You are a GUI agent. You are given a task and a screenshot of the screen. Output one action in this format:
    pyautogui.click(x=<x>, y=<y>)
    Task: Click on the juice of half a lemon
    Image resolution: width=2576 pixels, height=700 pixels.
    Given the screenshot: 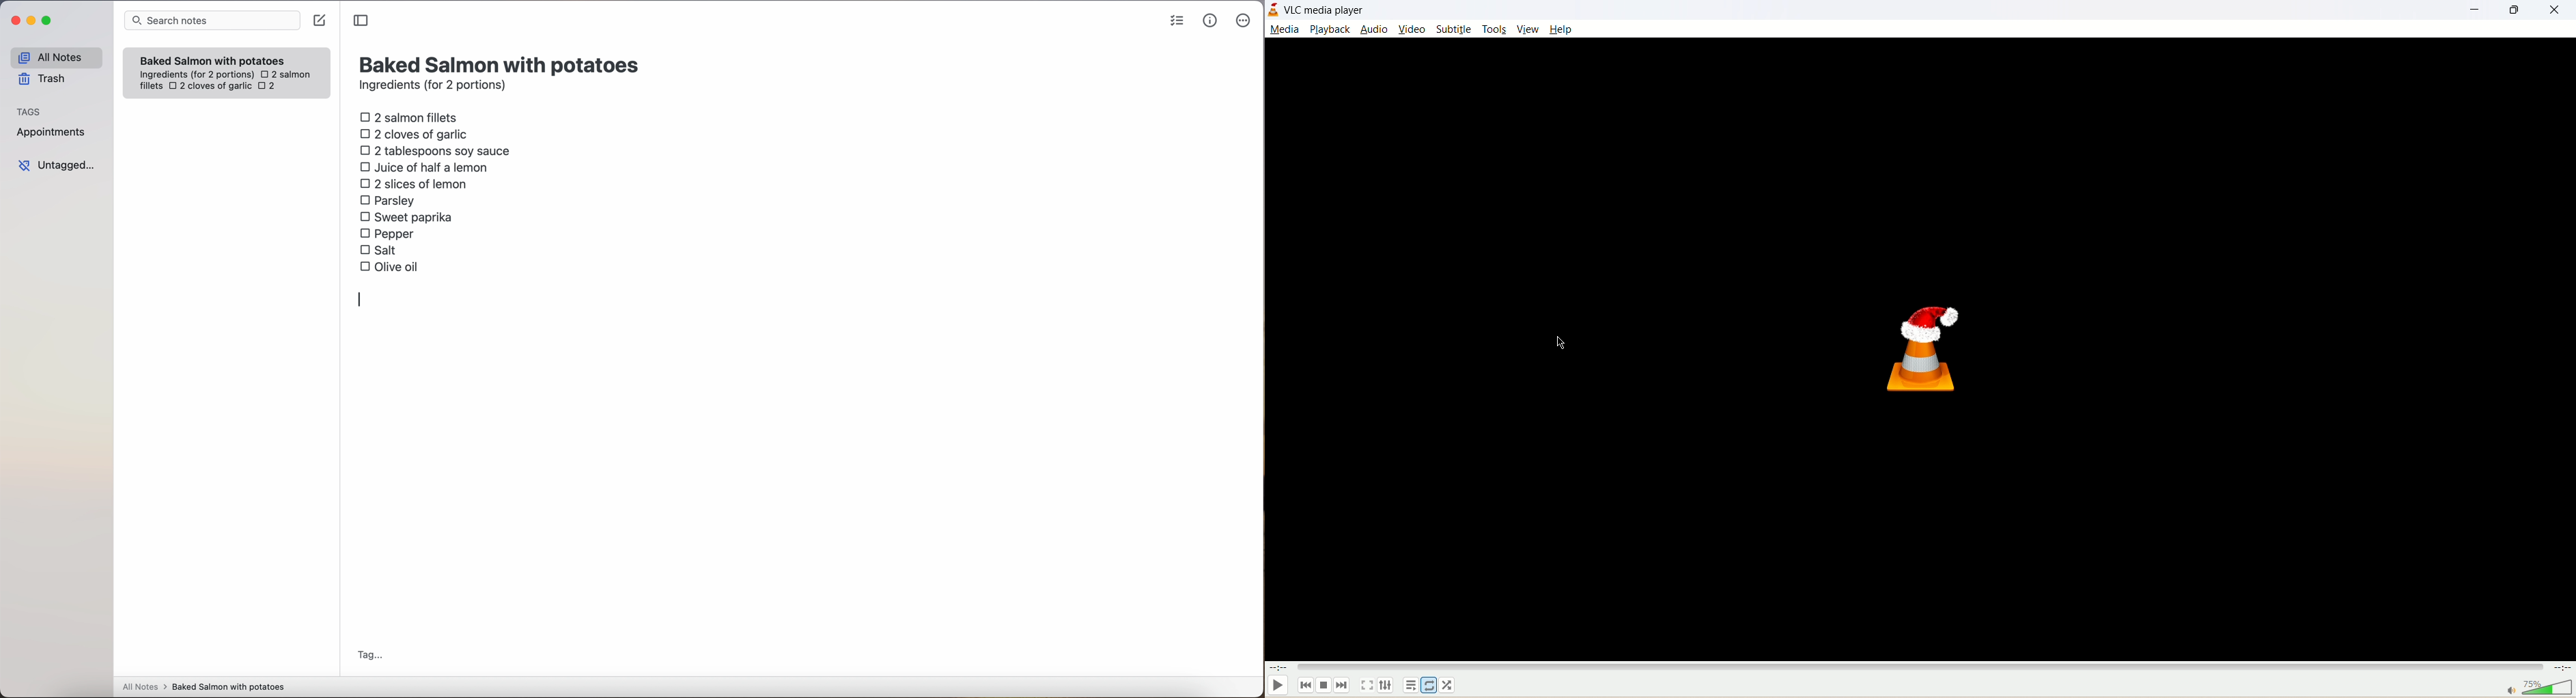 What is the action you would take?
    pyautogui.click(x=427, y=167)
    